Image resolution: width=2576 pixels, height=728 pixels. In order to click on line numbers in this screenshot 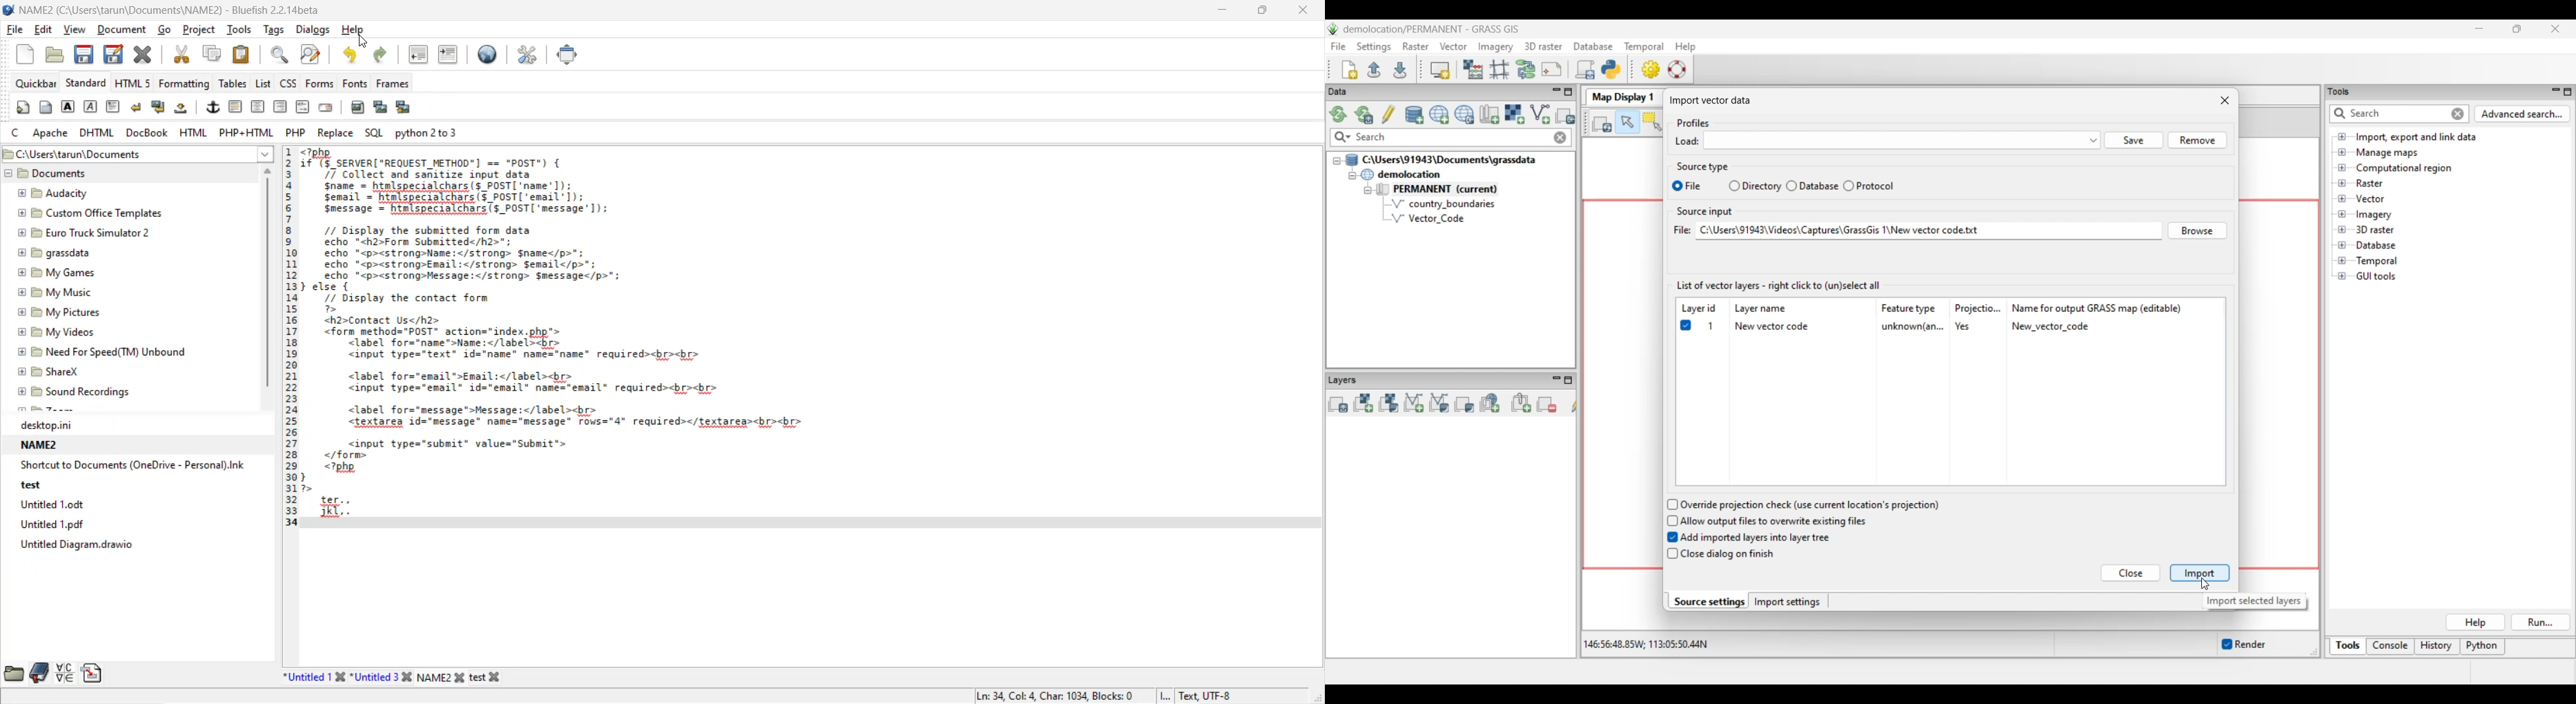, I will do `click(291, 338)`.